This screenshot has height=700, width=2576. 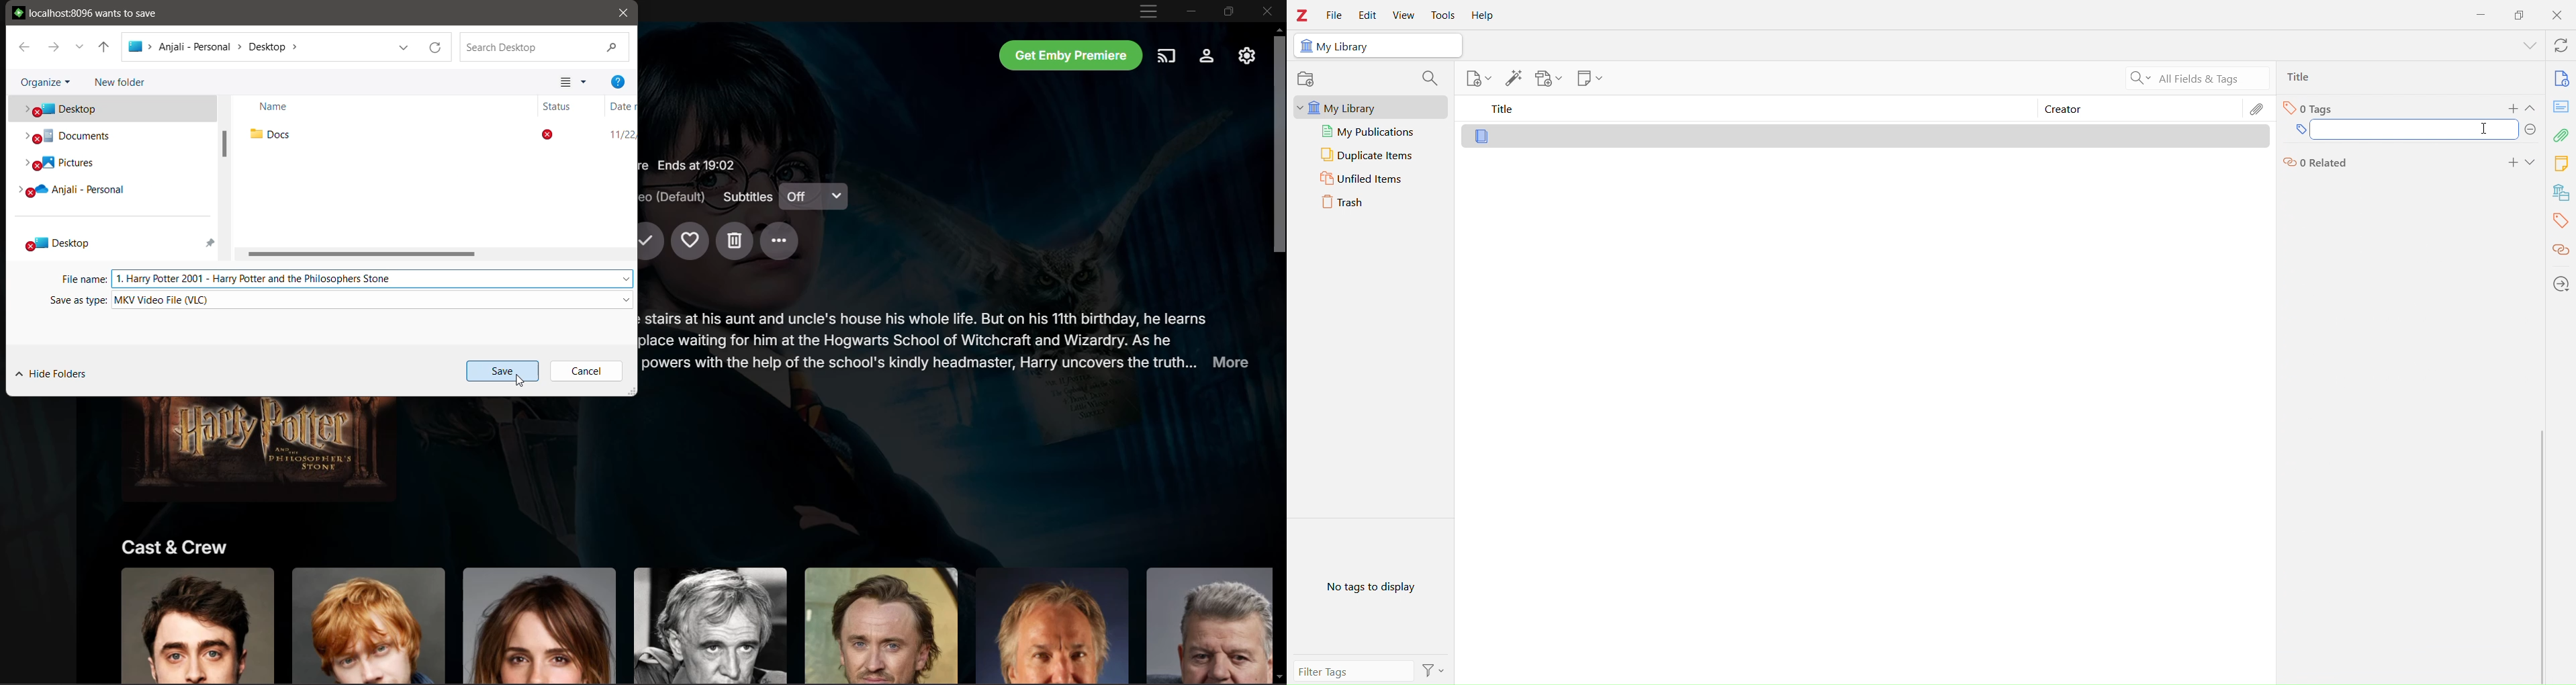 What do you see at coordinates (1369, 131) in the screenshot?
I see `My publications` at bounding box center [1369, 131].